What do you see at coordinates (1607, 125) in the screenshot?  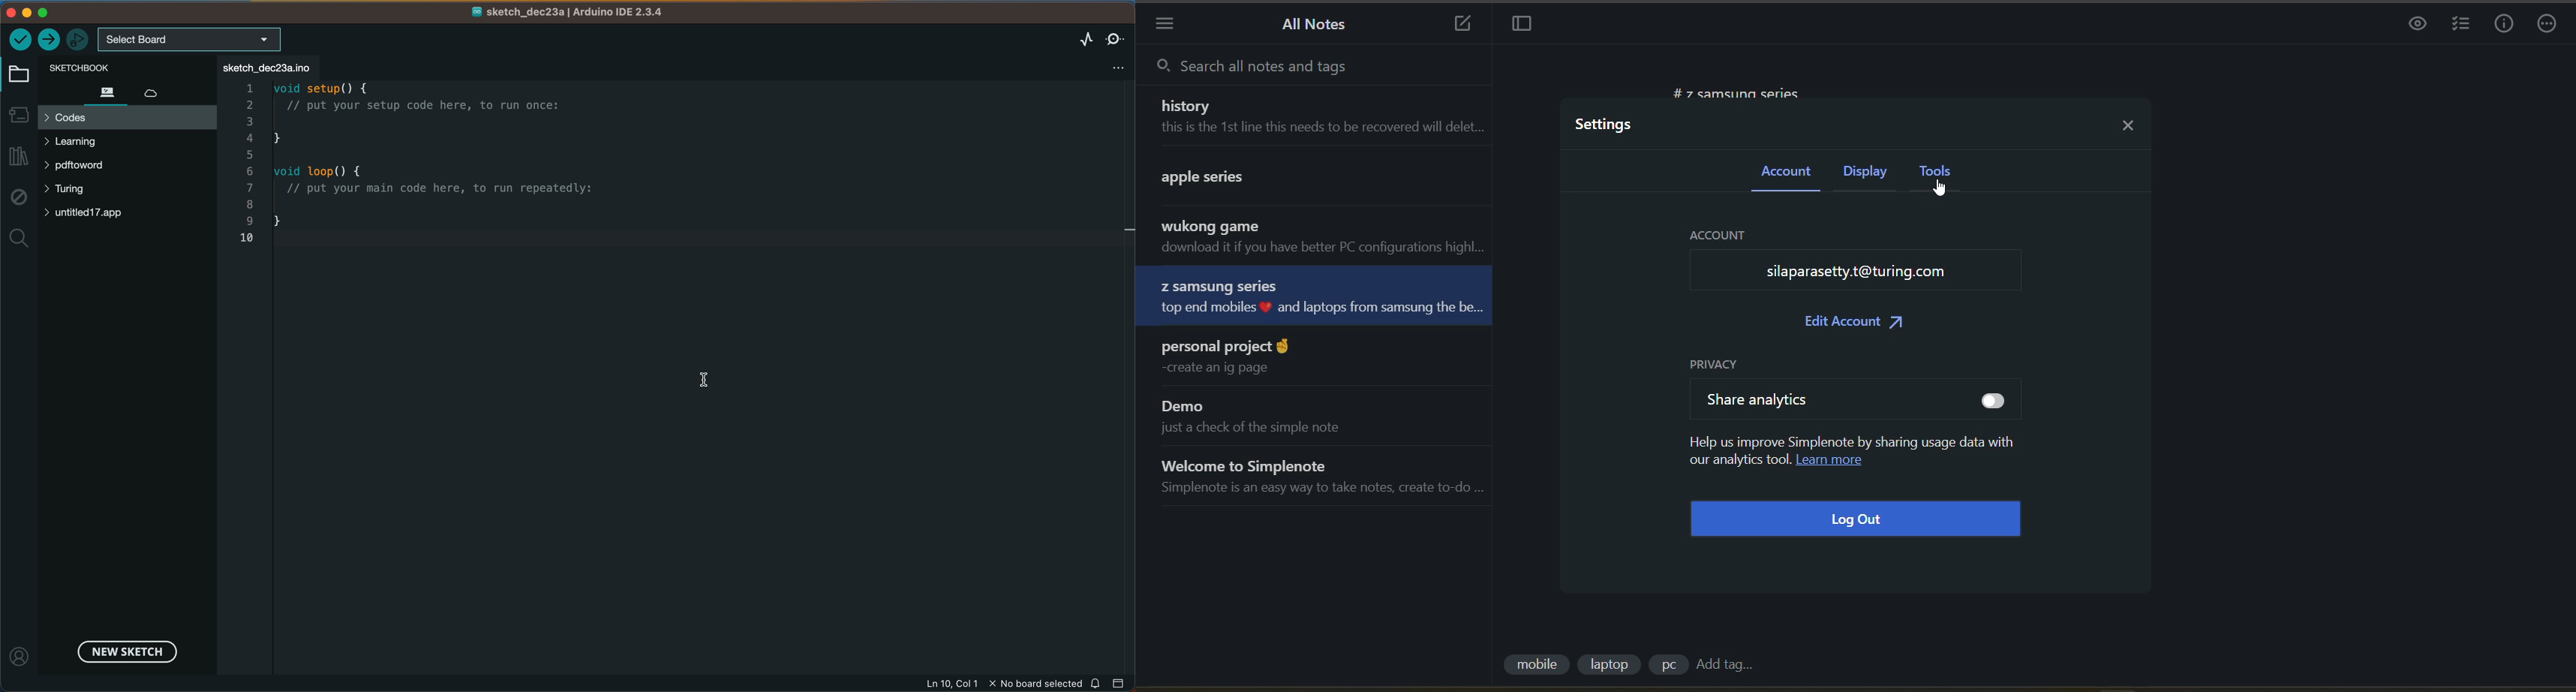 I see `settings` at bounding box center [1607, 125].